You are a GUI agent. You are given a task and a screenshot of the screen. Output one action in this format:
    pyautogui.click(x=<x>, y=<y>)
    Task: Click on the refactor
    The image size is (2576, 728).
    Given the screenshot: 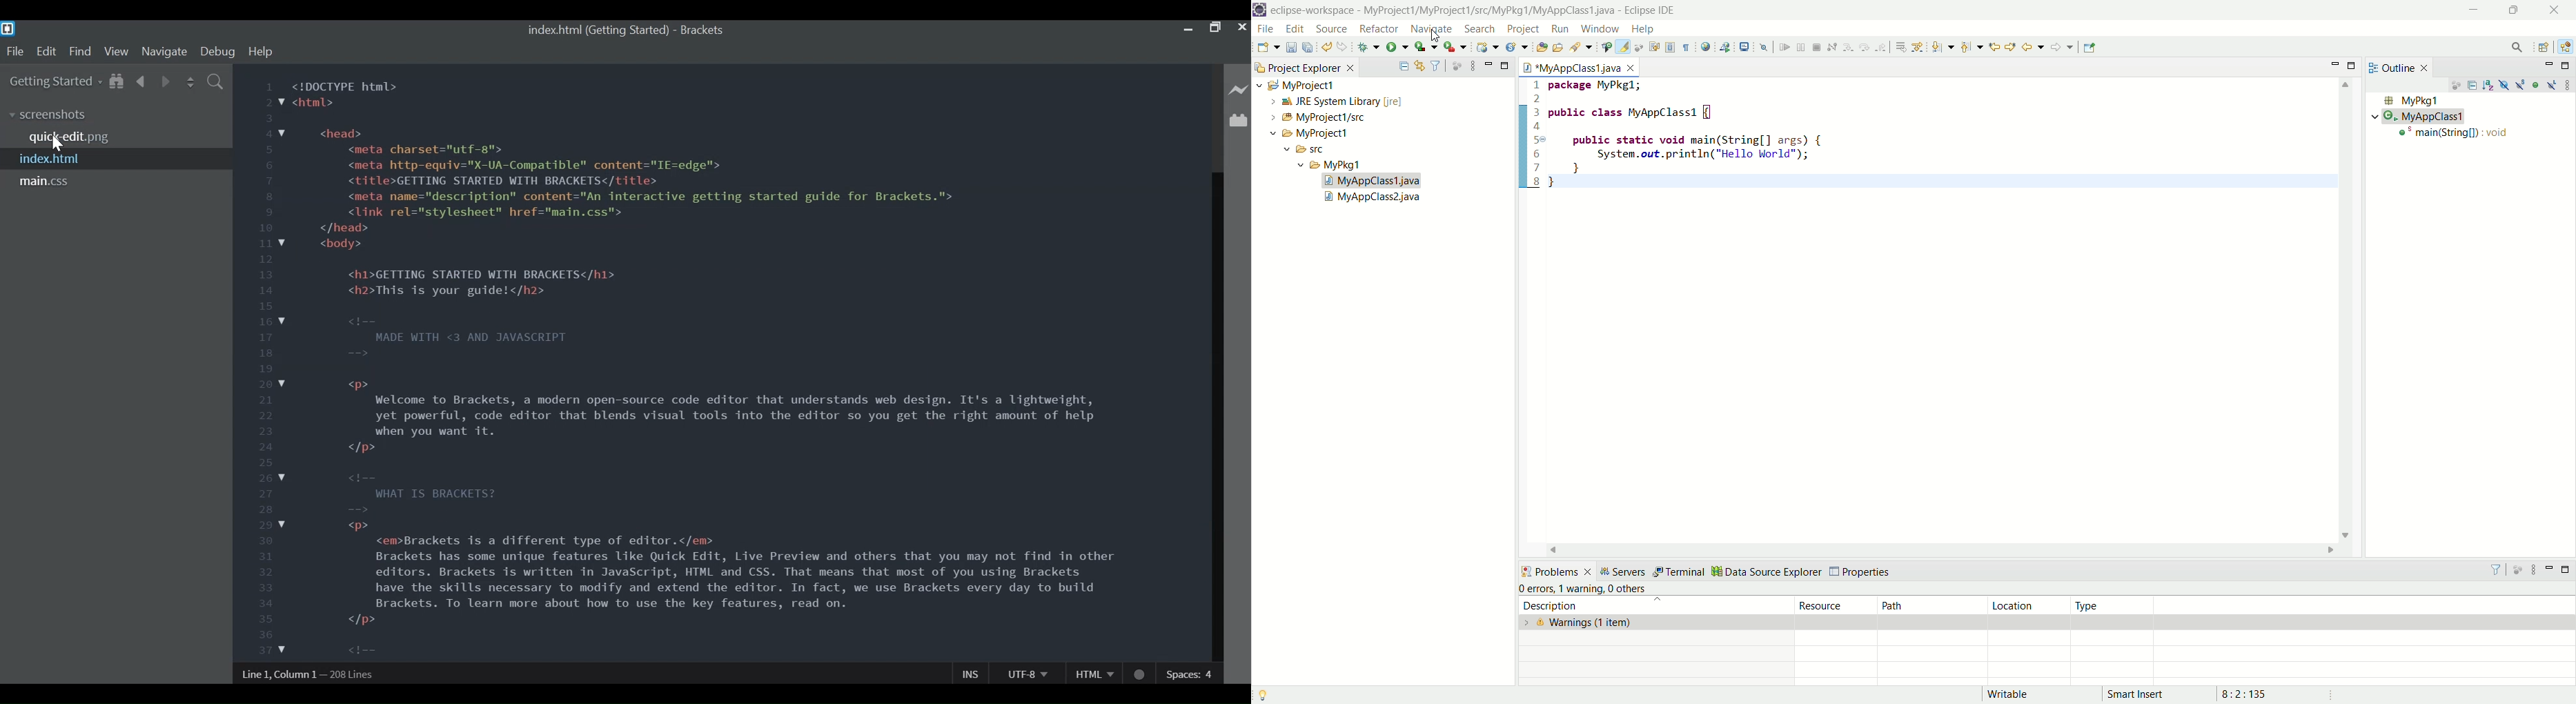 What is the action you would take?
    pyautogui.click(x=1378, y=30)
    